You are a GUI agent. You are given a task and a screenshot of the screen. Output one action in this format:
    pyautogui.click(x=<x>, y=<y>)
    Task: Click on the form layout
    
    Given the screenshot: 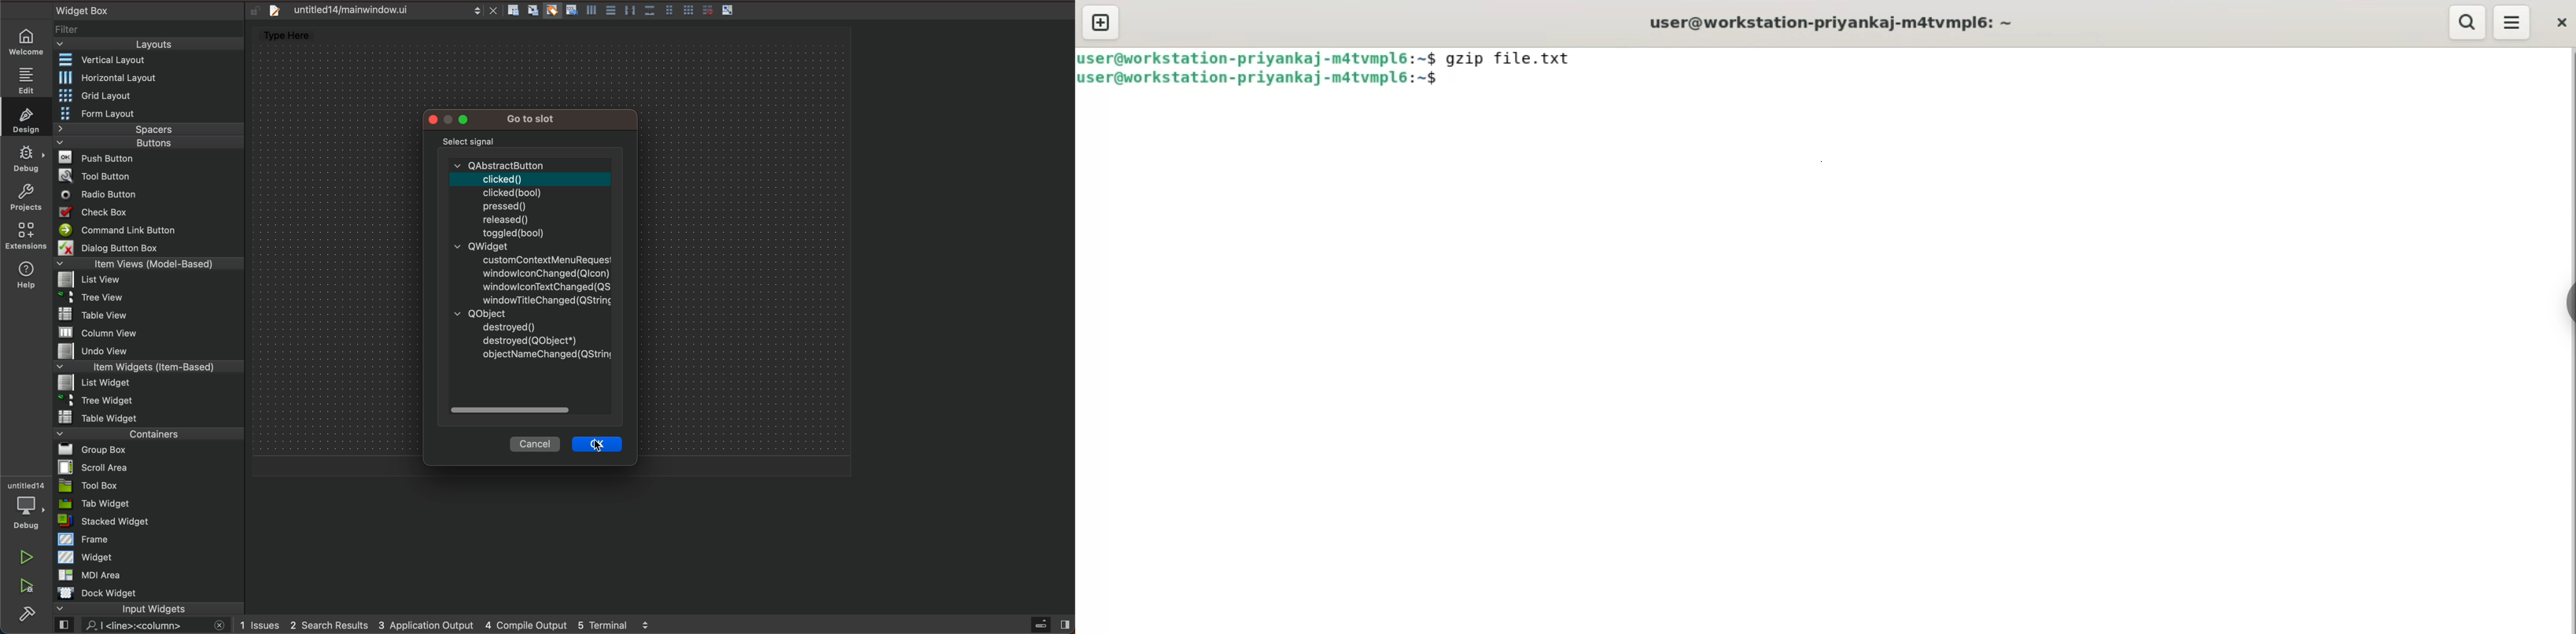 What is the action you would take?
    pyautogui.click(x=149, y=113)
    